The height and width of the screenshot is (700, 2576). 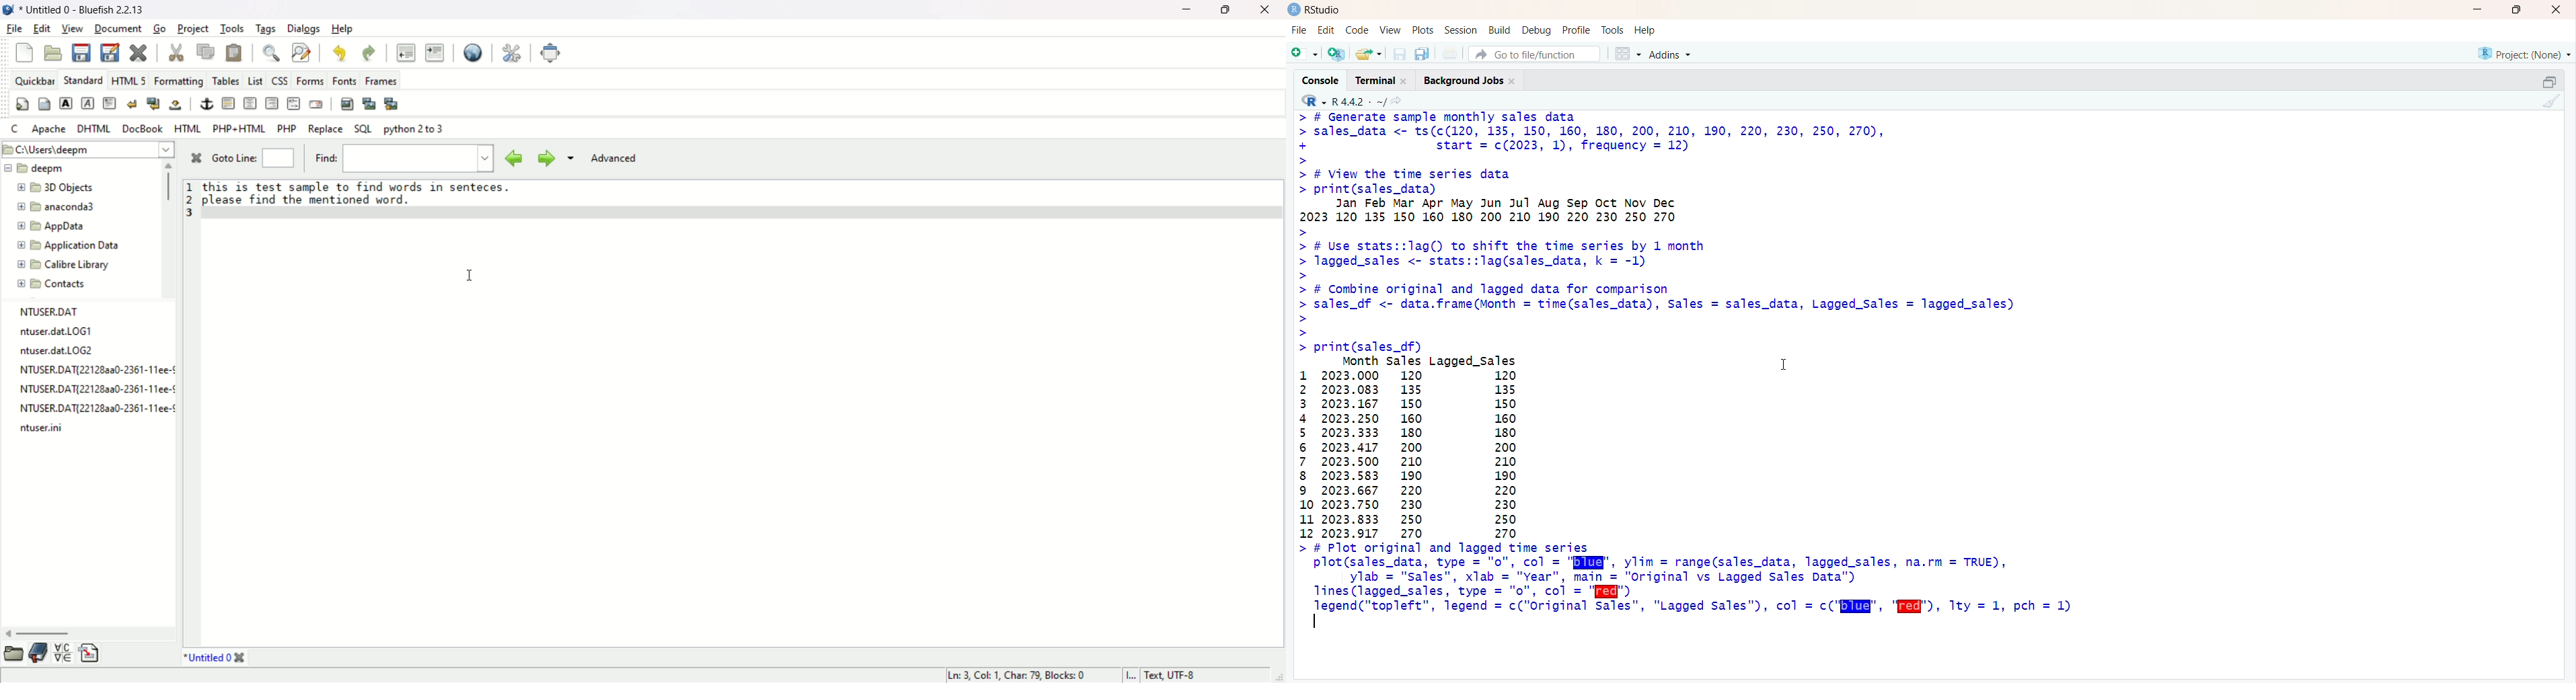 I want to click on NTUSER.DAT{22128aa0-2361-11ee, so click(x=84, y=370).